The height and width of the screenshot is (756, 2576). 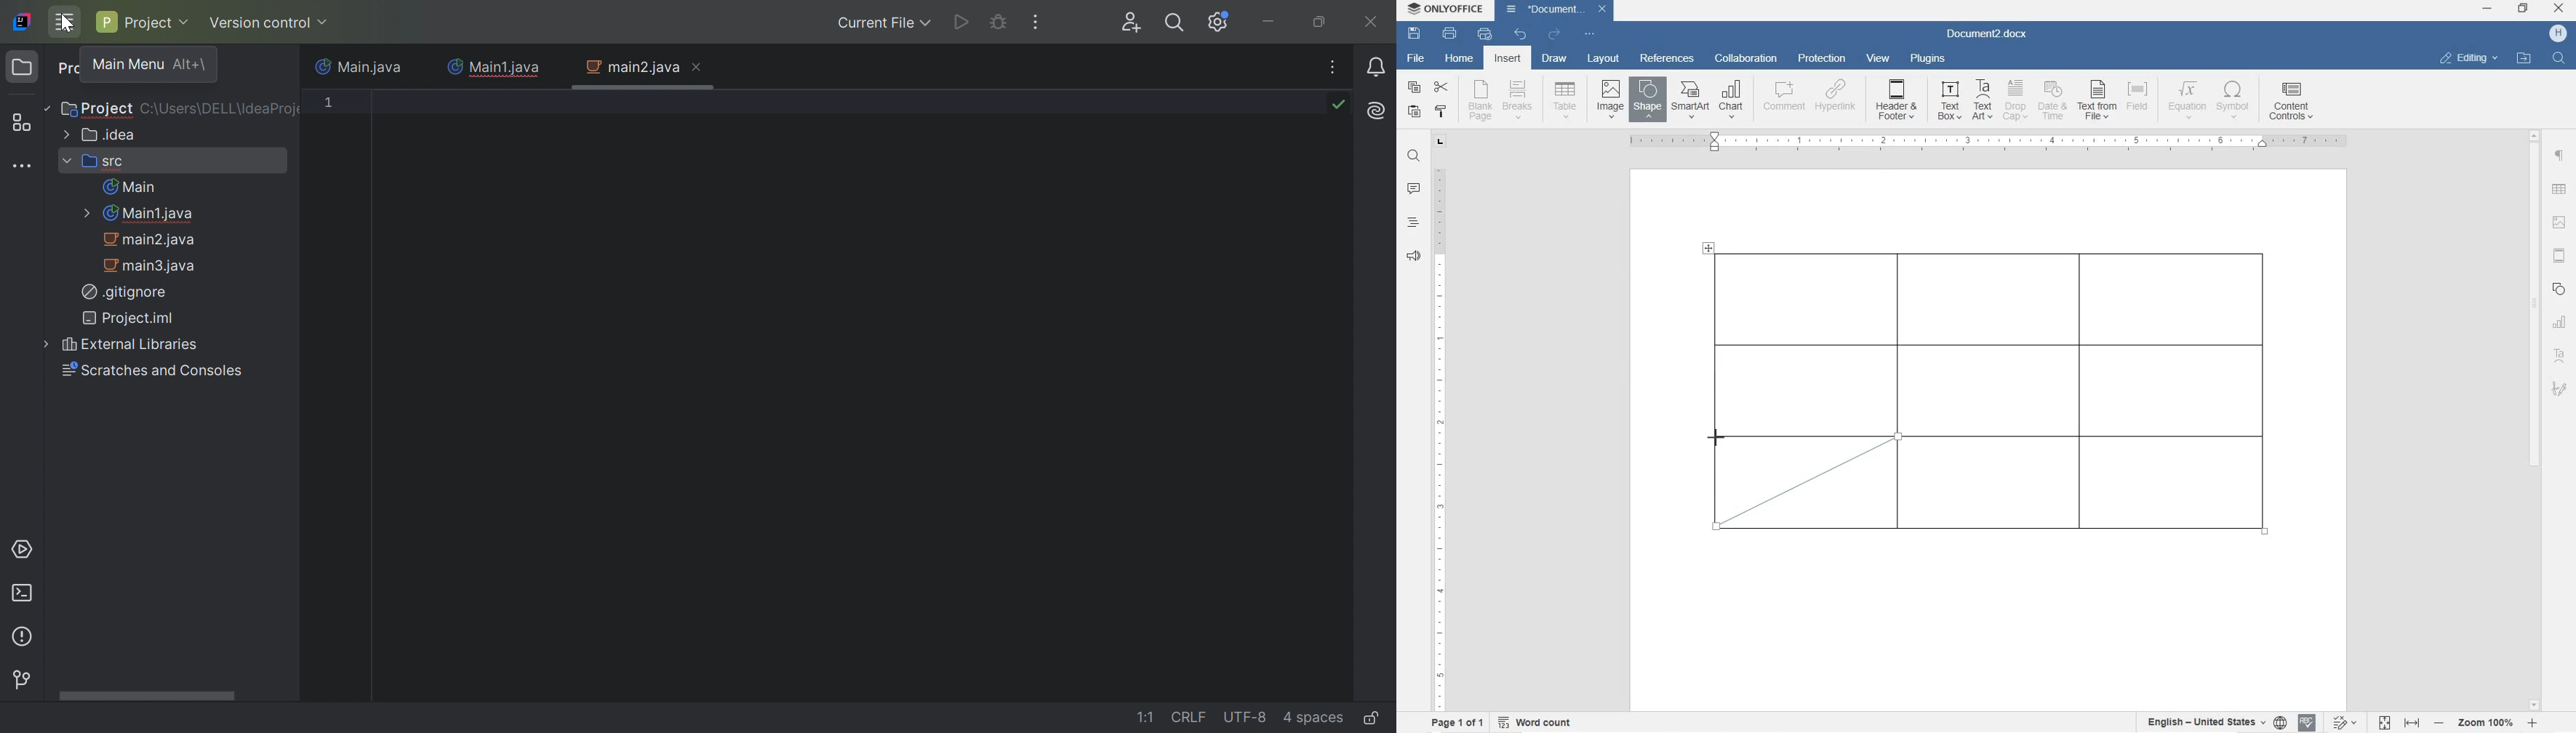 What do you see at coordinates (2289, 103) in the screenshot?
I see `CONTENT CONTROLS` at bounding box center [2289, 103].